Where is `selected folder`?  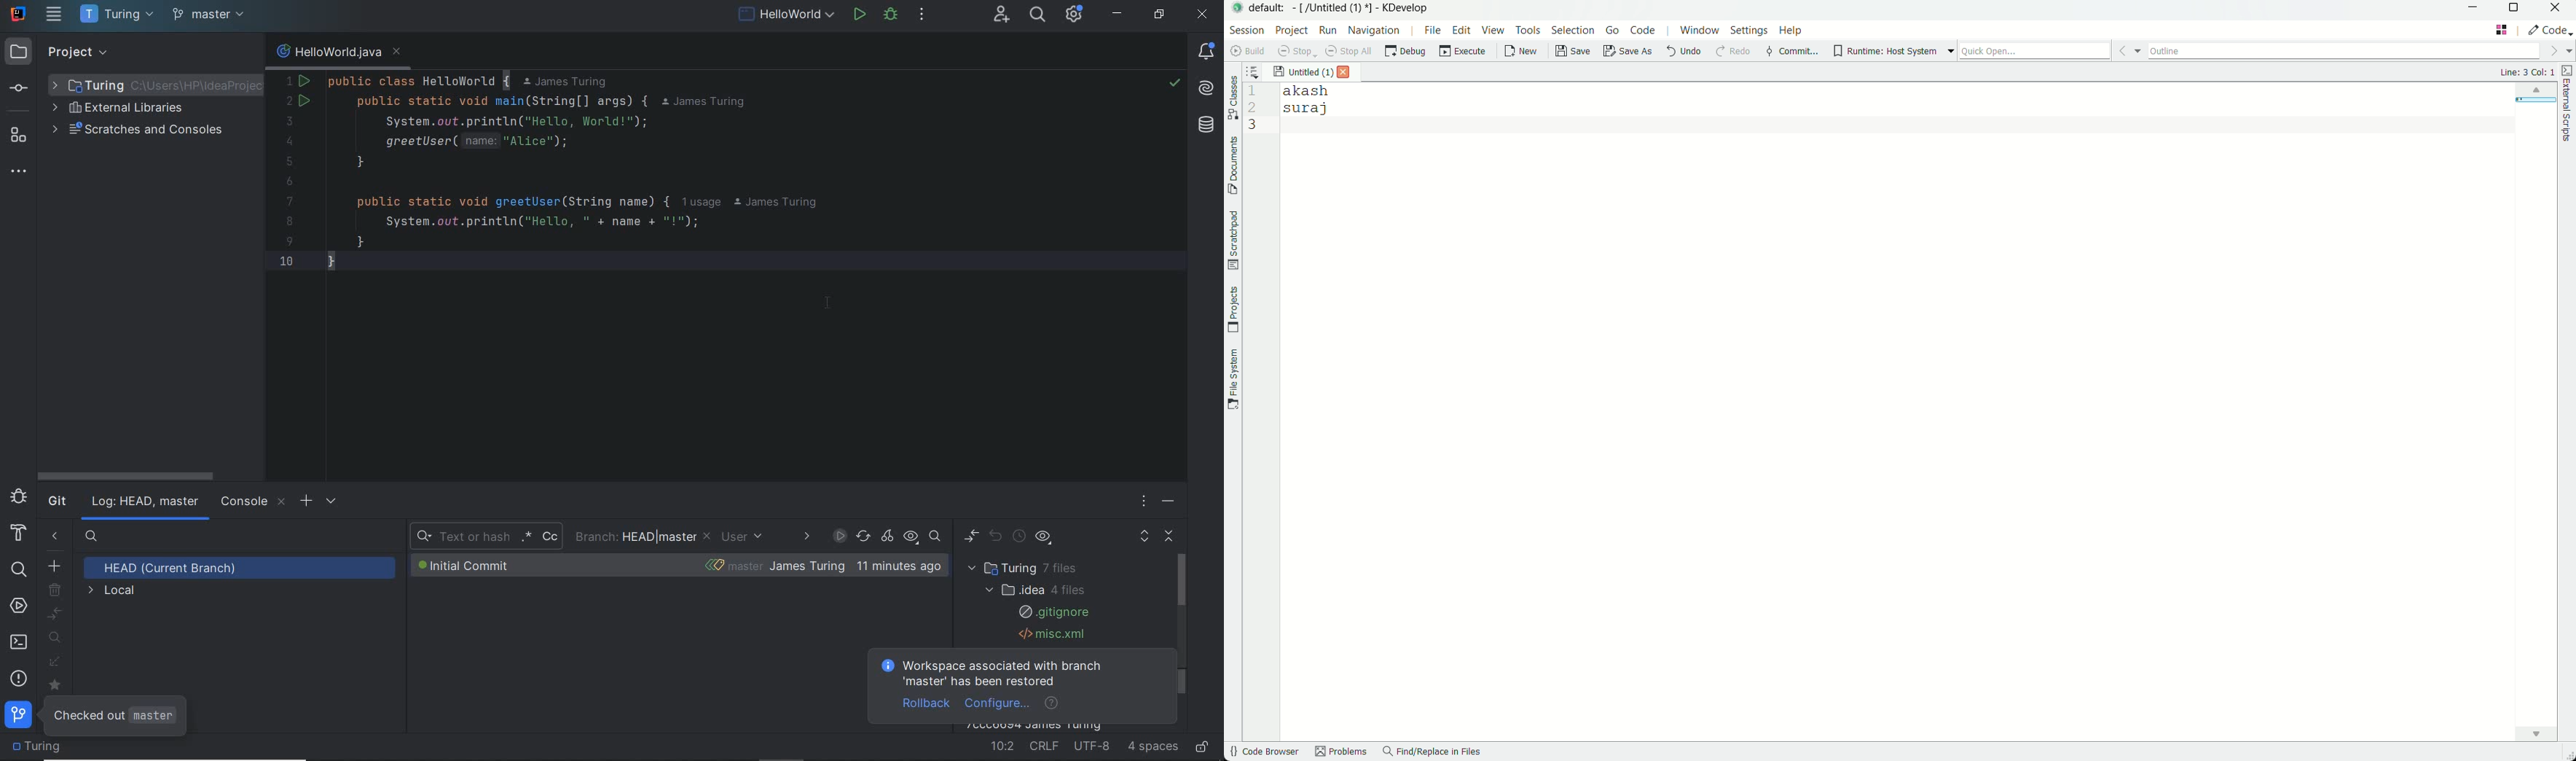 selected folder is located at coordinates (154, 86).